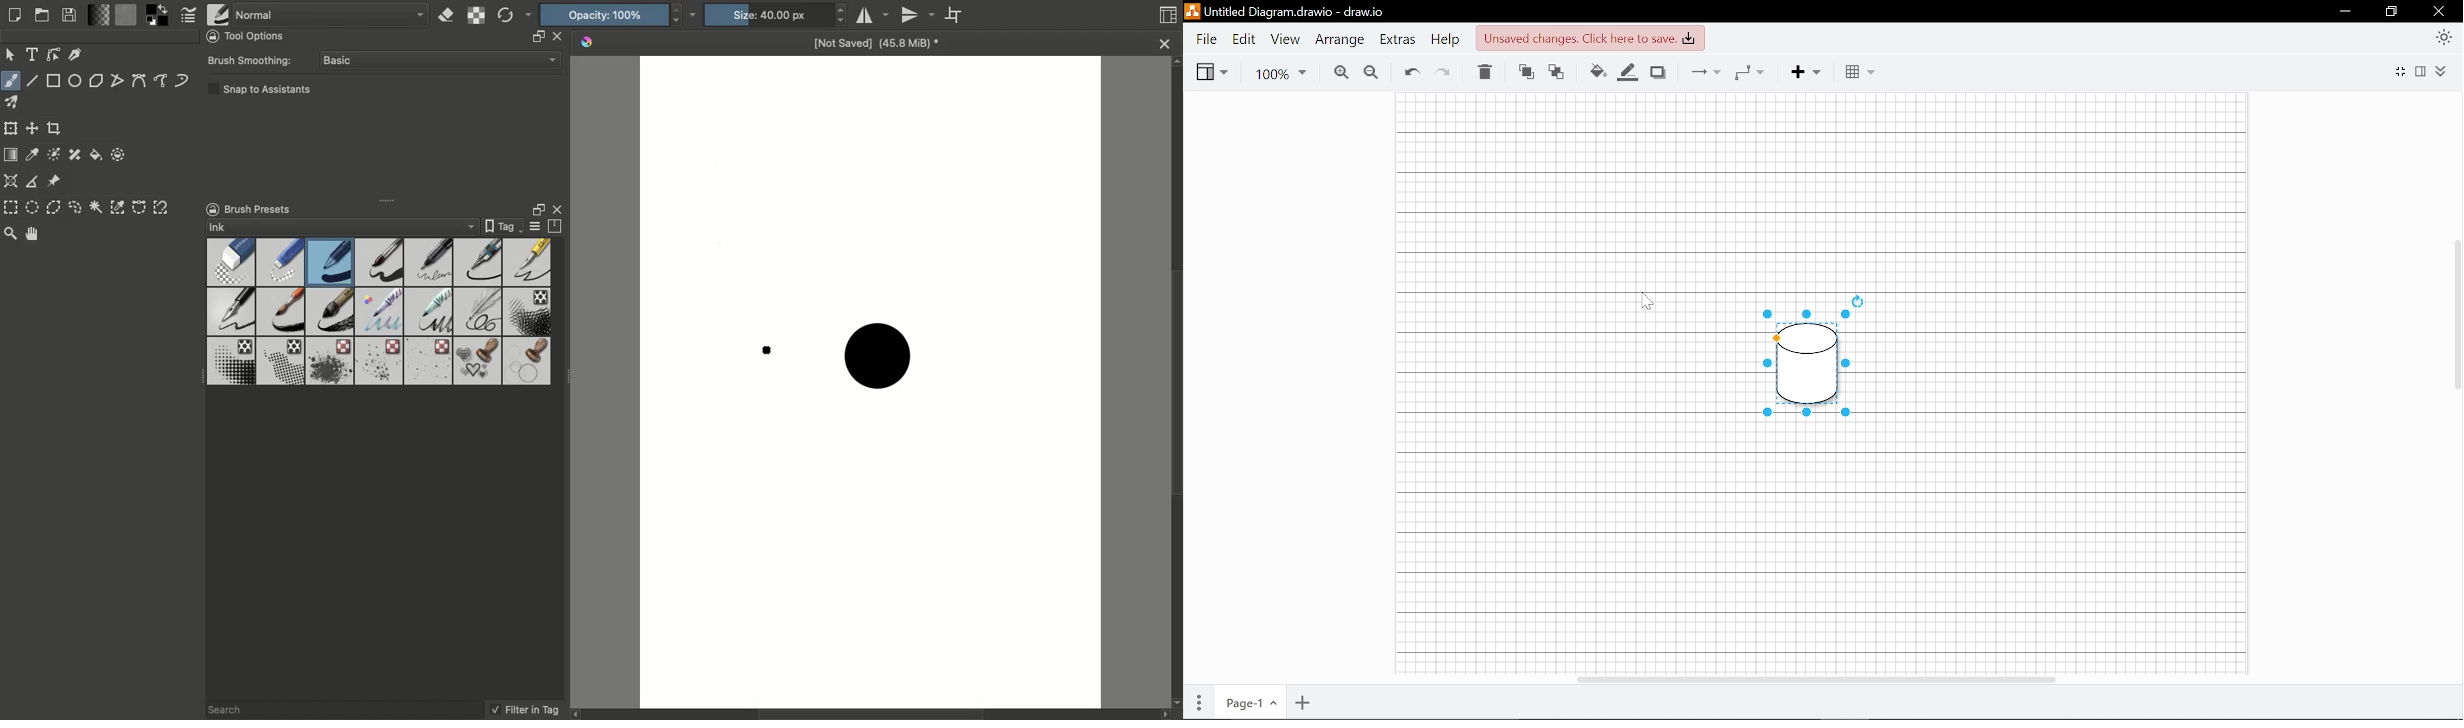 Image resolution: width=2464 pixels, height=728 pixels. I want to click on Expand/collapse, so click(2441, 72).